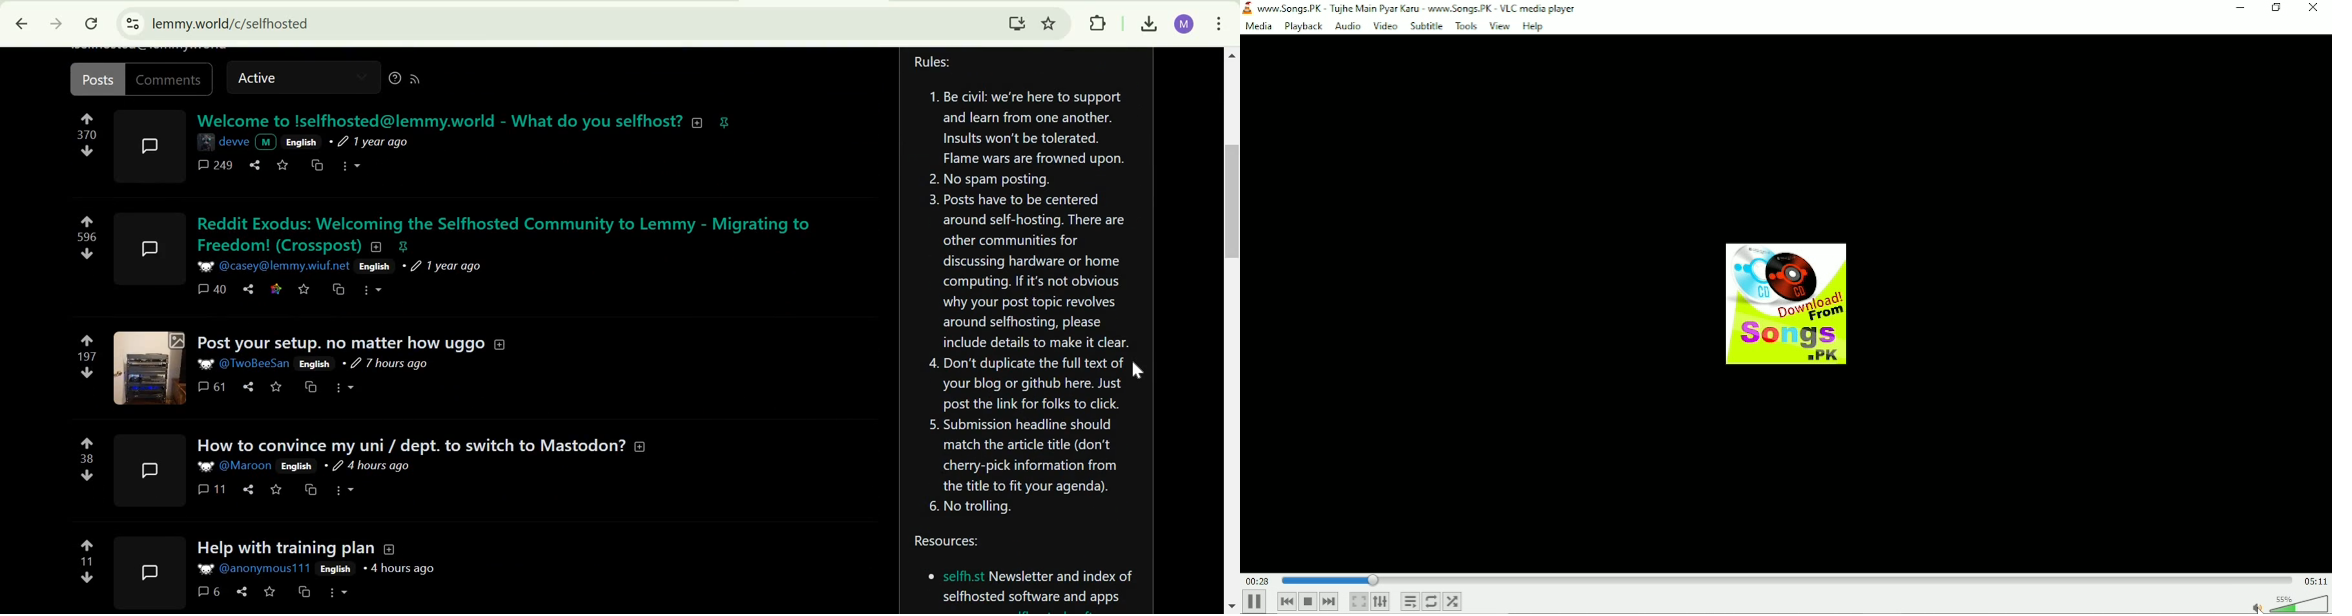 Image resolution: width=2352 pixels, height=616 pixels. What do you see at coordinates (344, 489) in the screenshot?
I see `more` at bounding box center [344, 489].